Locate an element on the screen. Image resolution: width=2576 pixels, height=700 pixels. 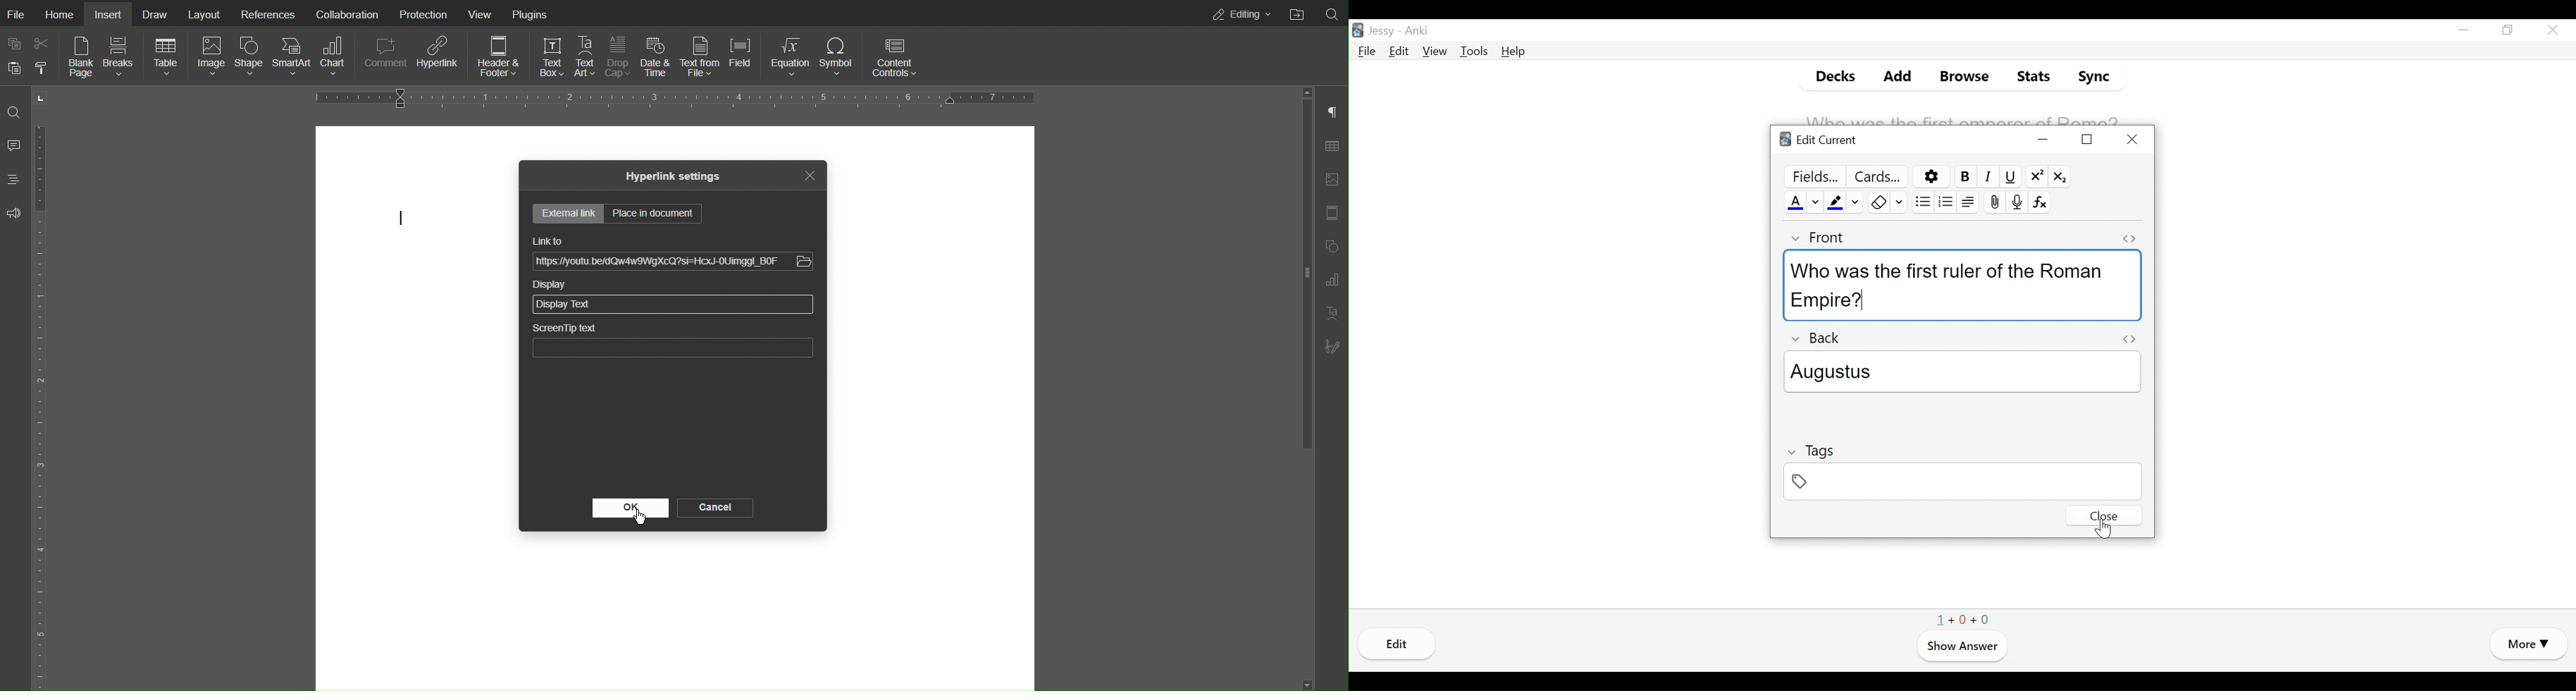
Edi is located at coordinates (1399, 644).